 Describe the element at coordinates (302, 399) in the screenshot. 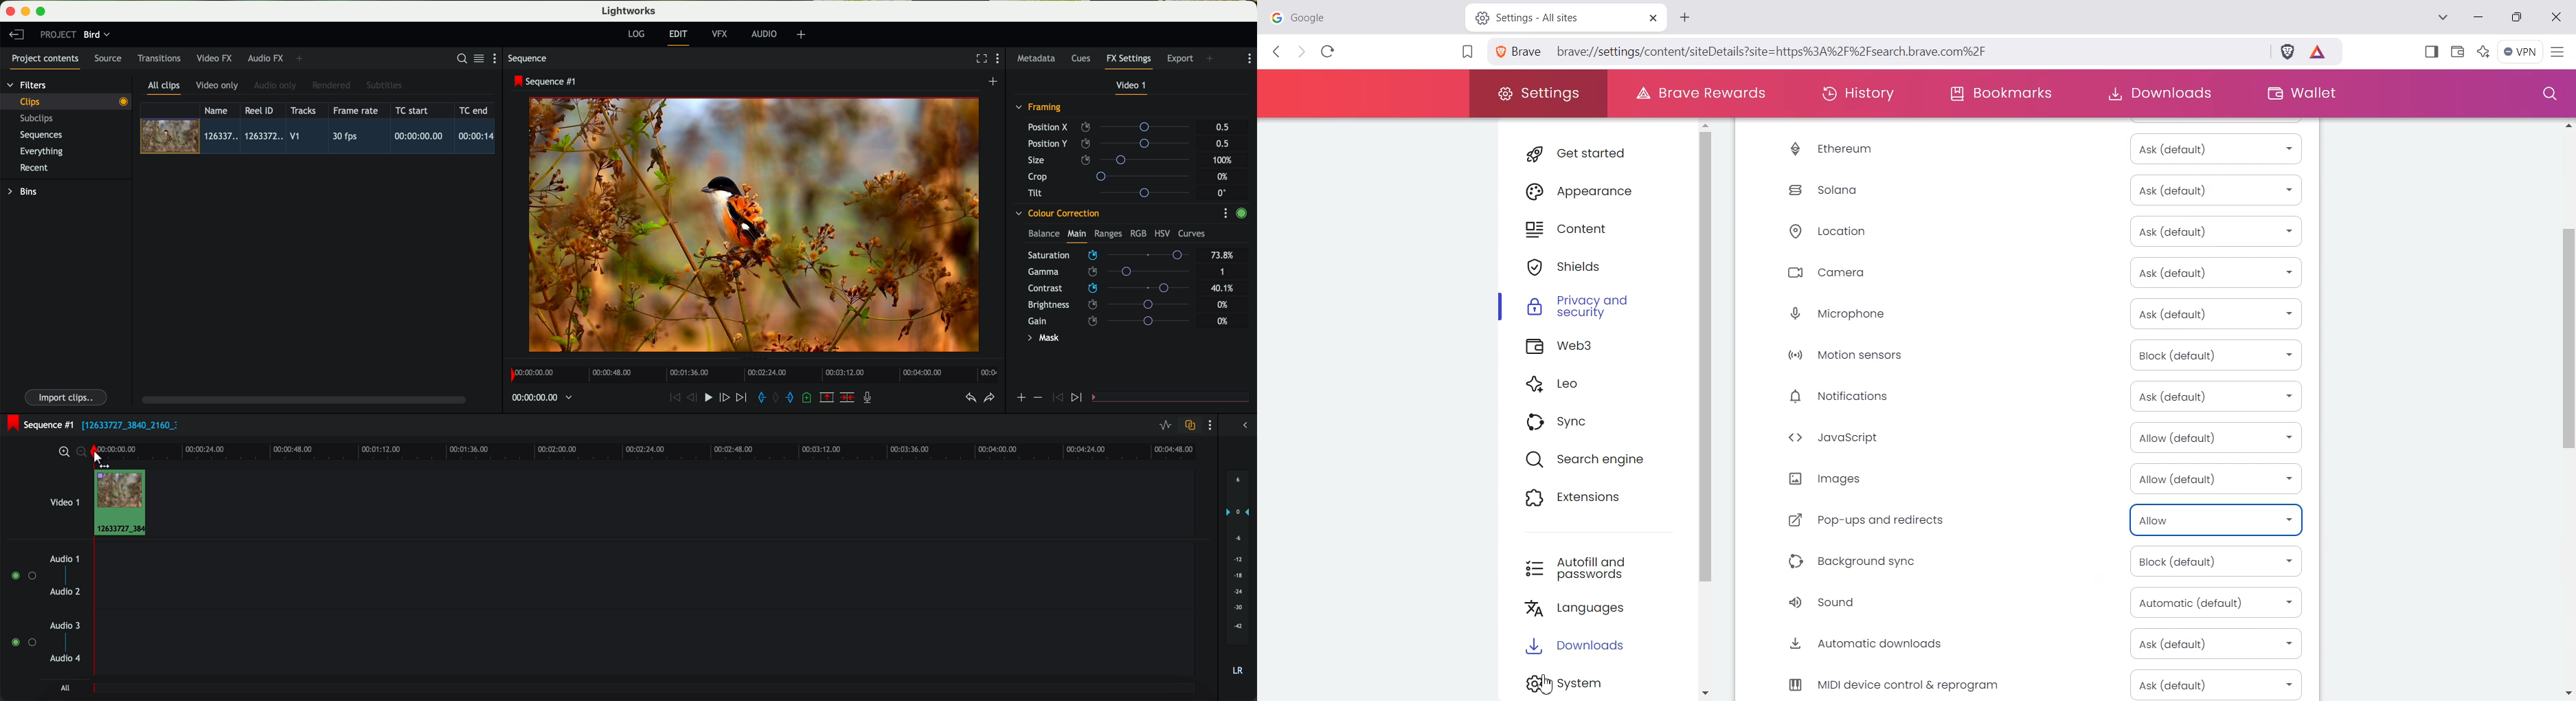

I see `scroll bar` at that location.